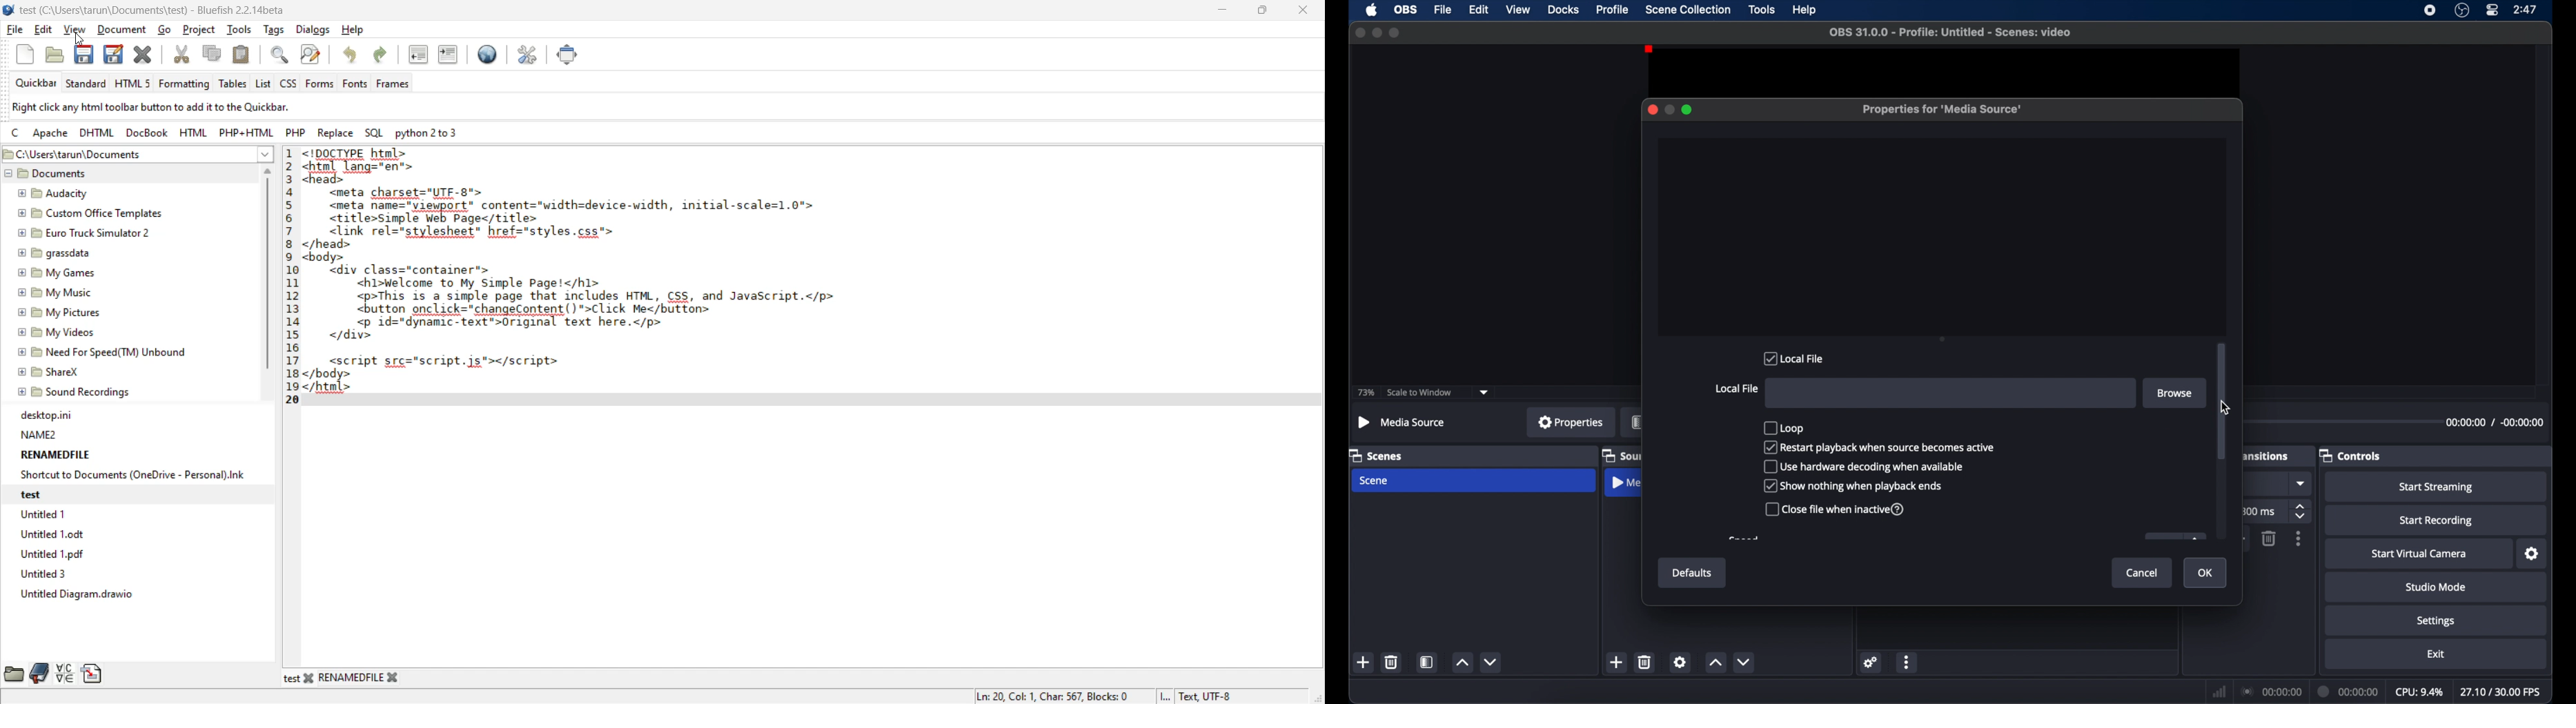  Describe the element at coordinates (202, 29) in the screenshot. I see `project` at that location.